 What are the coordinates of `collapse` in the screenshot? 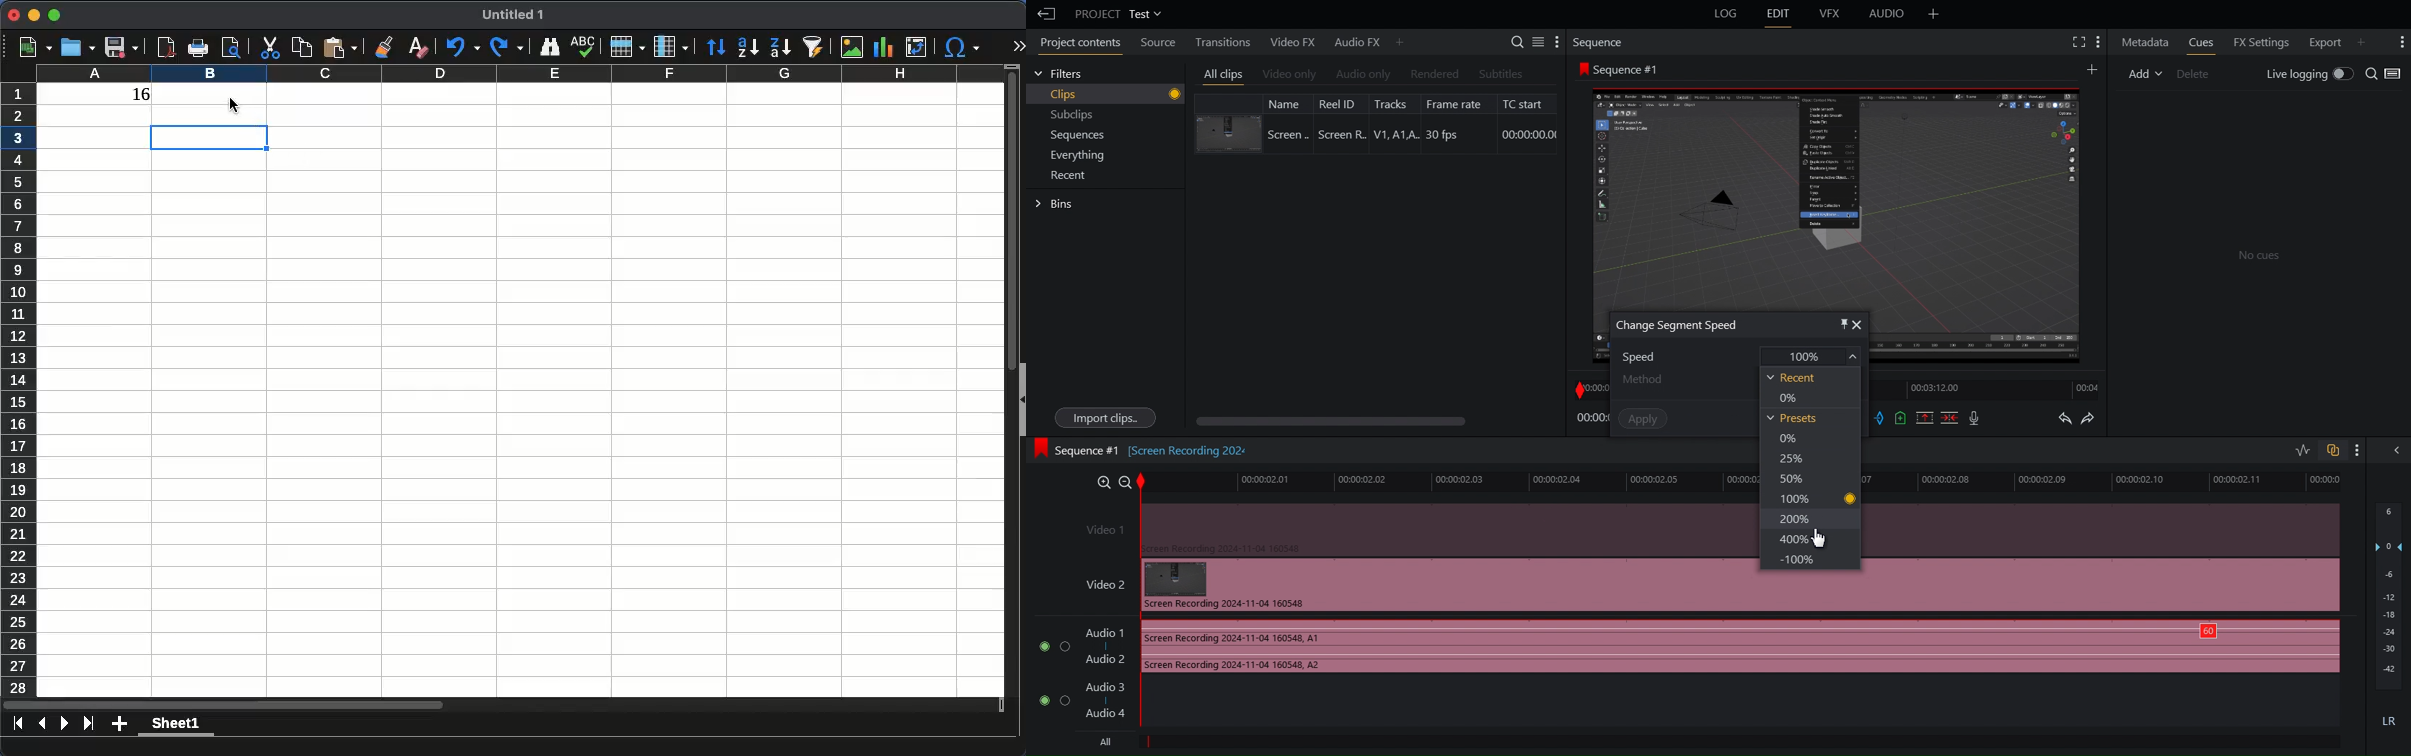 It's located at (1020, 401).